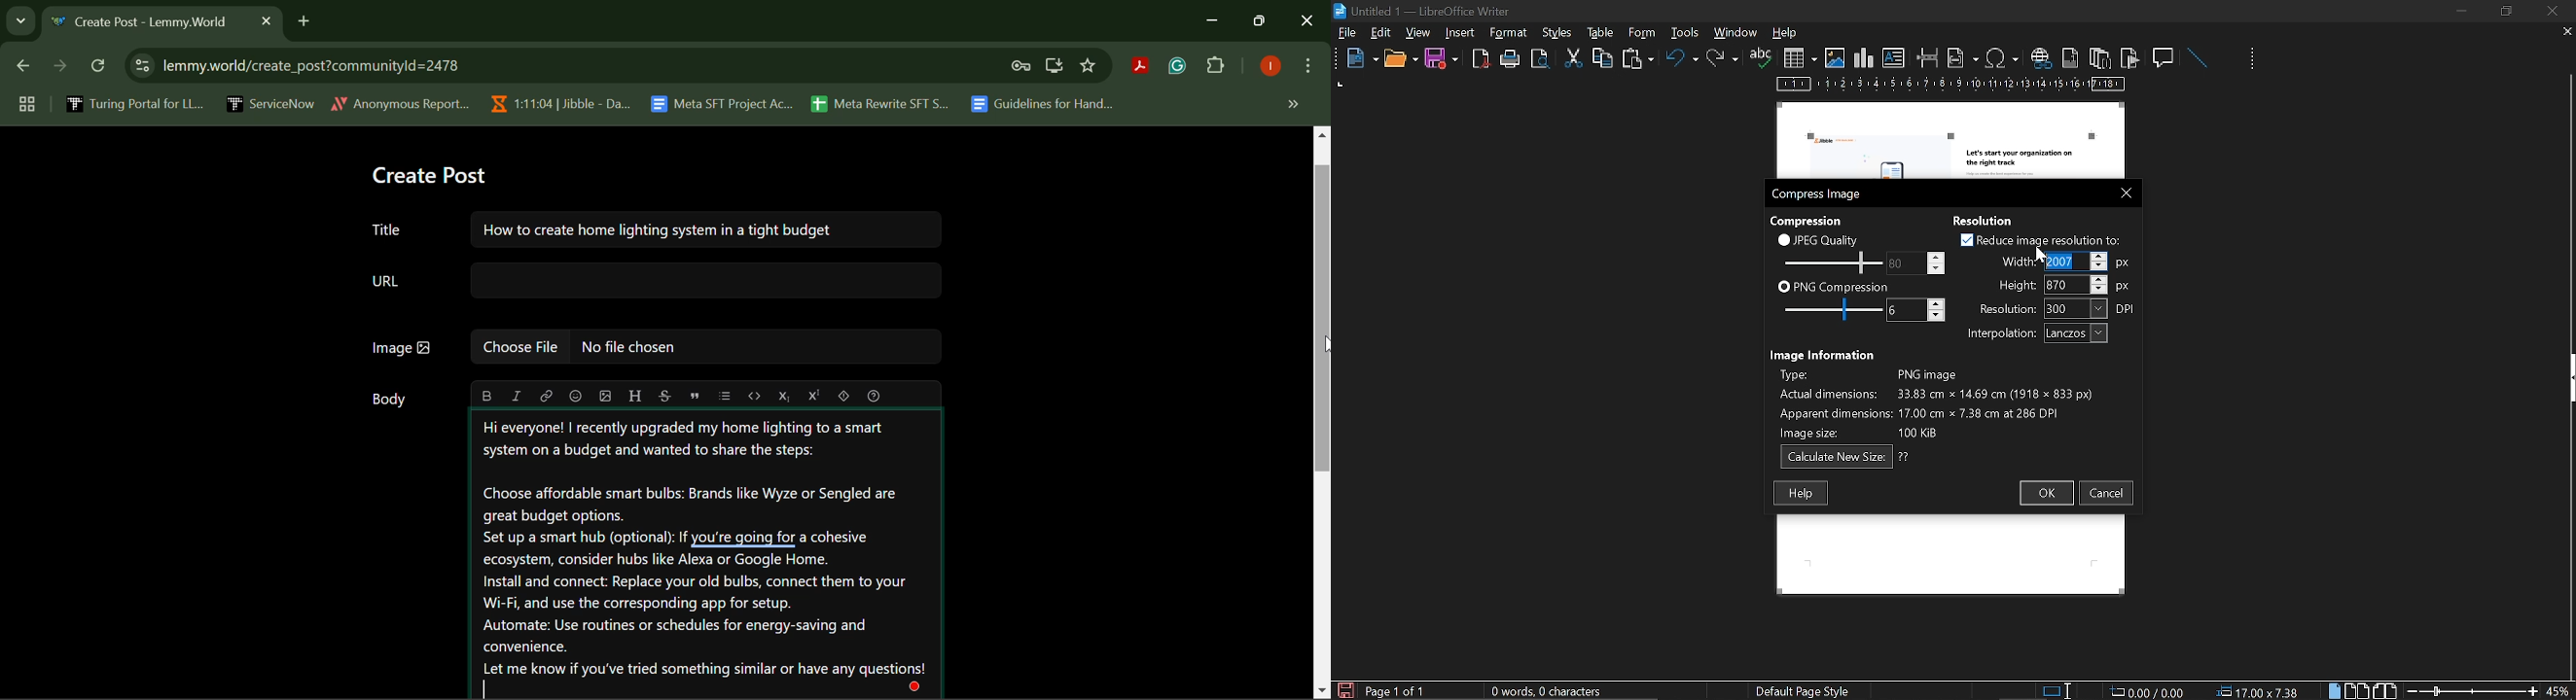 The image size is (2576, 700). Describe the element at coordinates (1602, 57) in the screenshot. I see `copy` at that location.